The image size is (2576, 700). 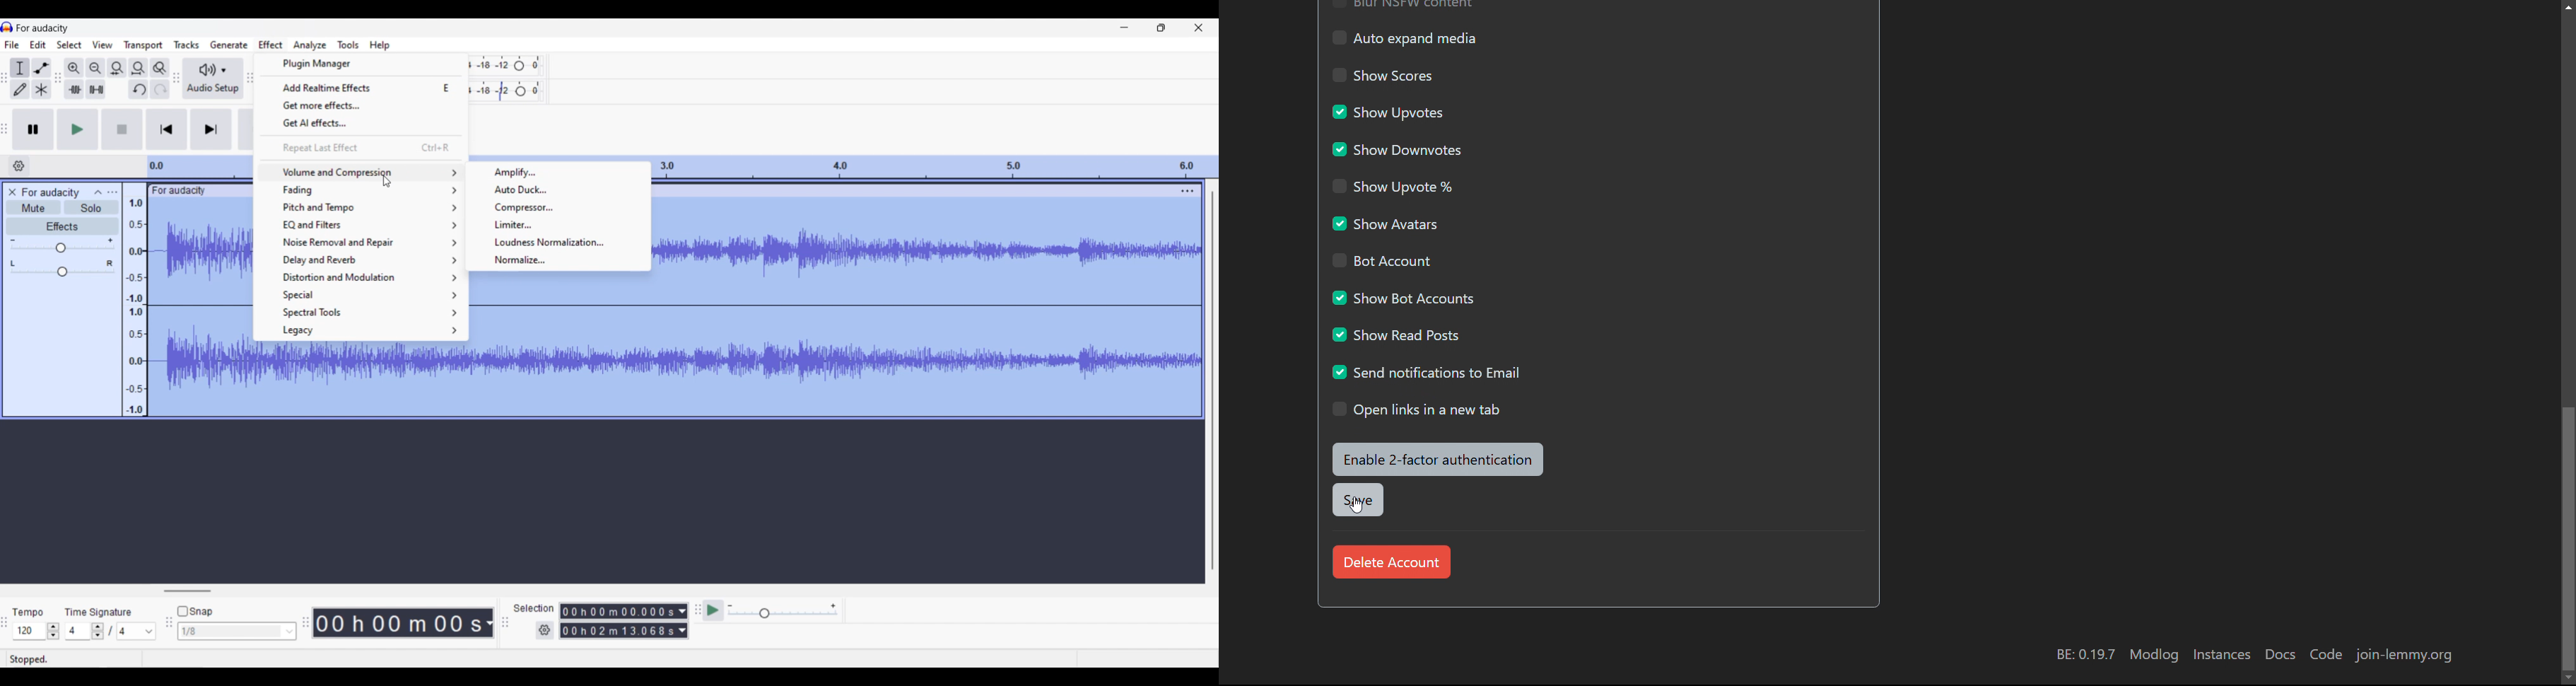 I want to click on Zoom in, so click(x=74, y=68).